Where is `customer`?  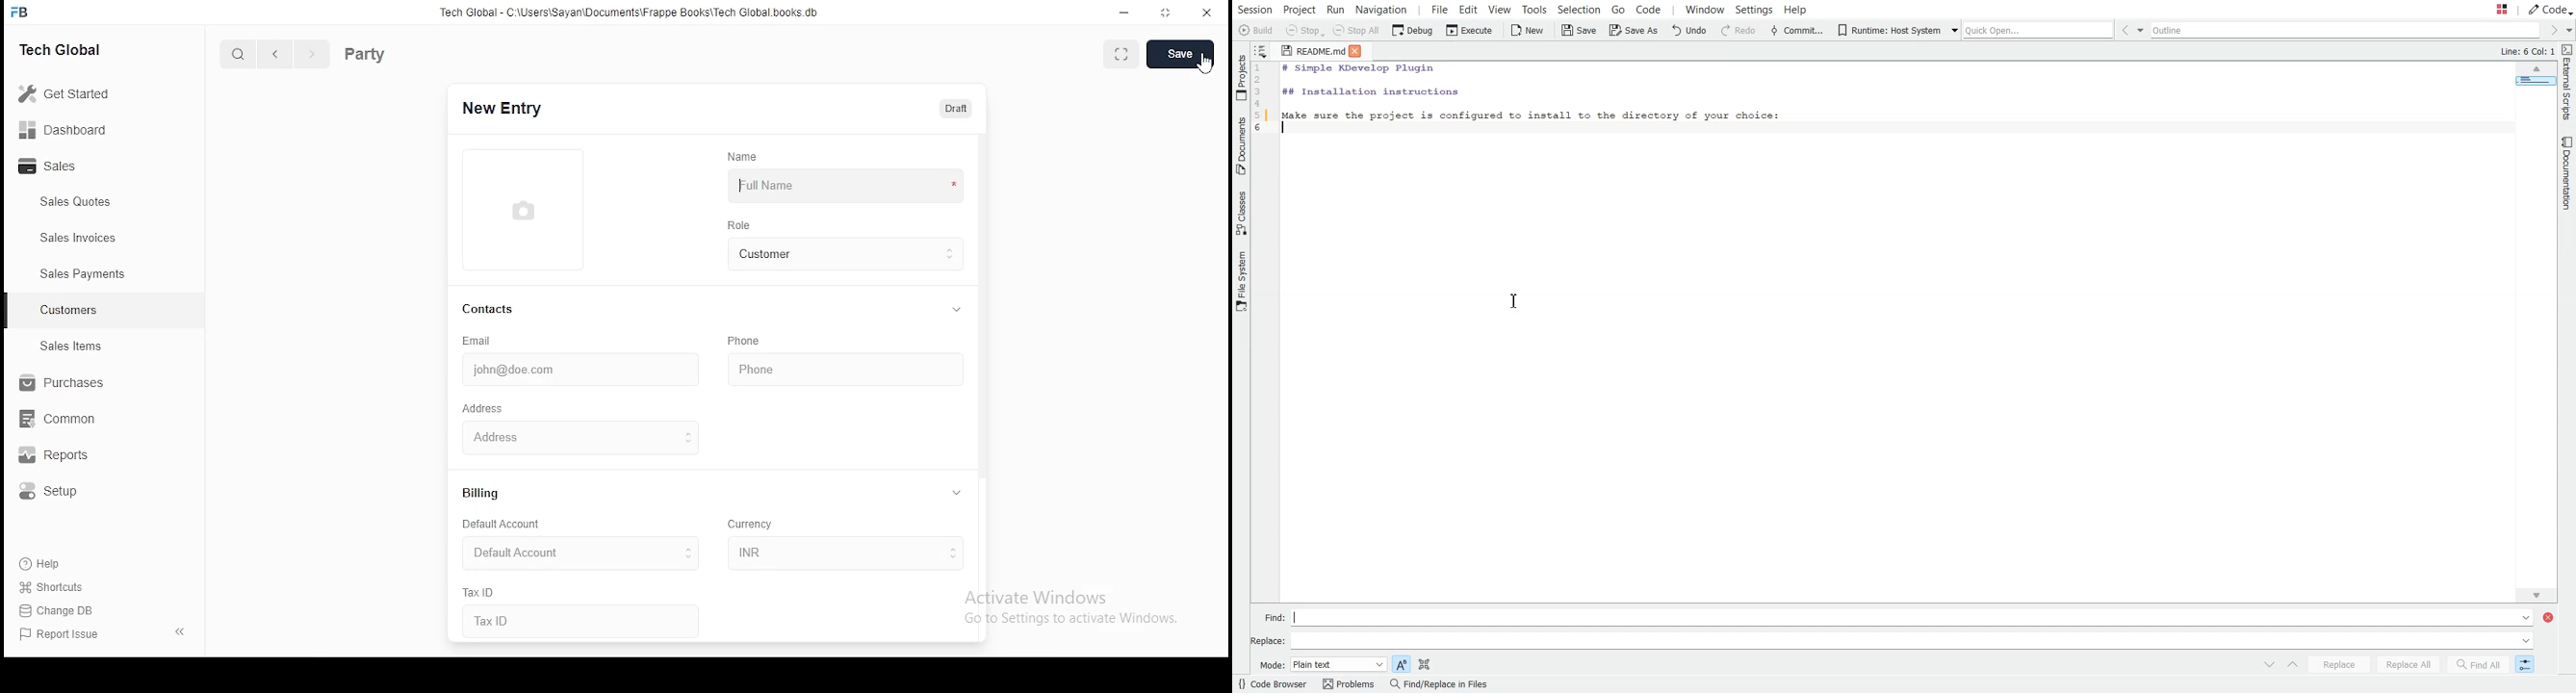
customer is located at coordinates (841, 253).